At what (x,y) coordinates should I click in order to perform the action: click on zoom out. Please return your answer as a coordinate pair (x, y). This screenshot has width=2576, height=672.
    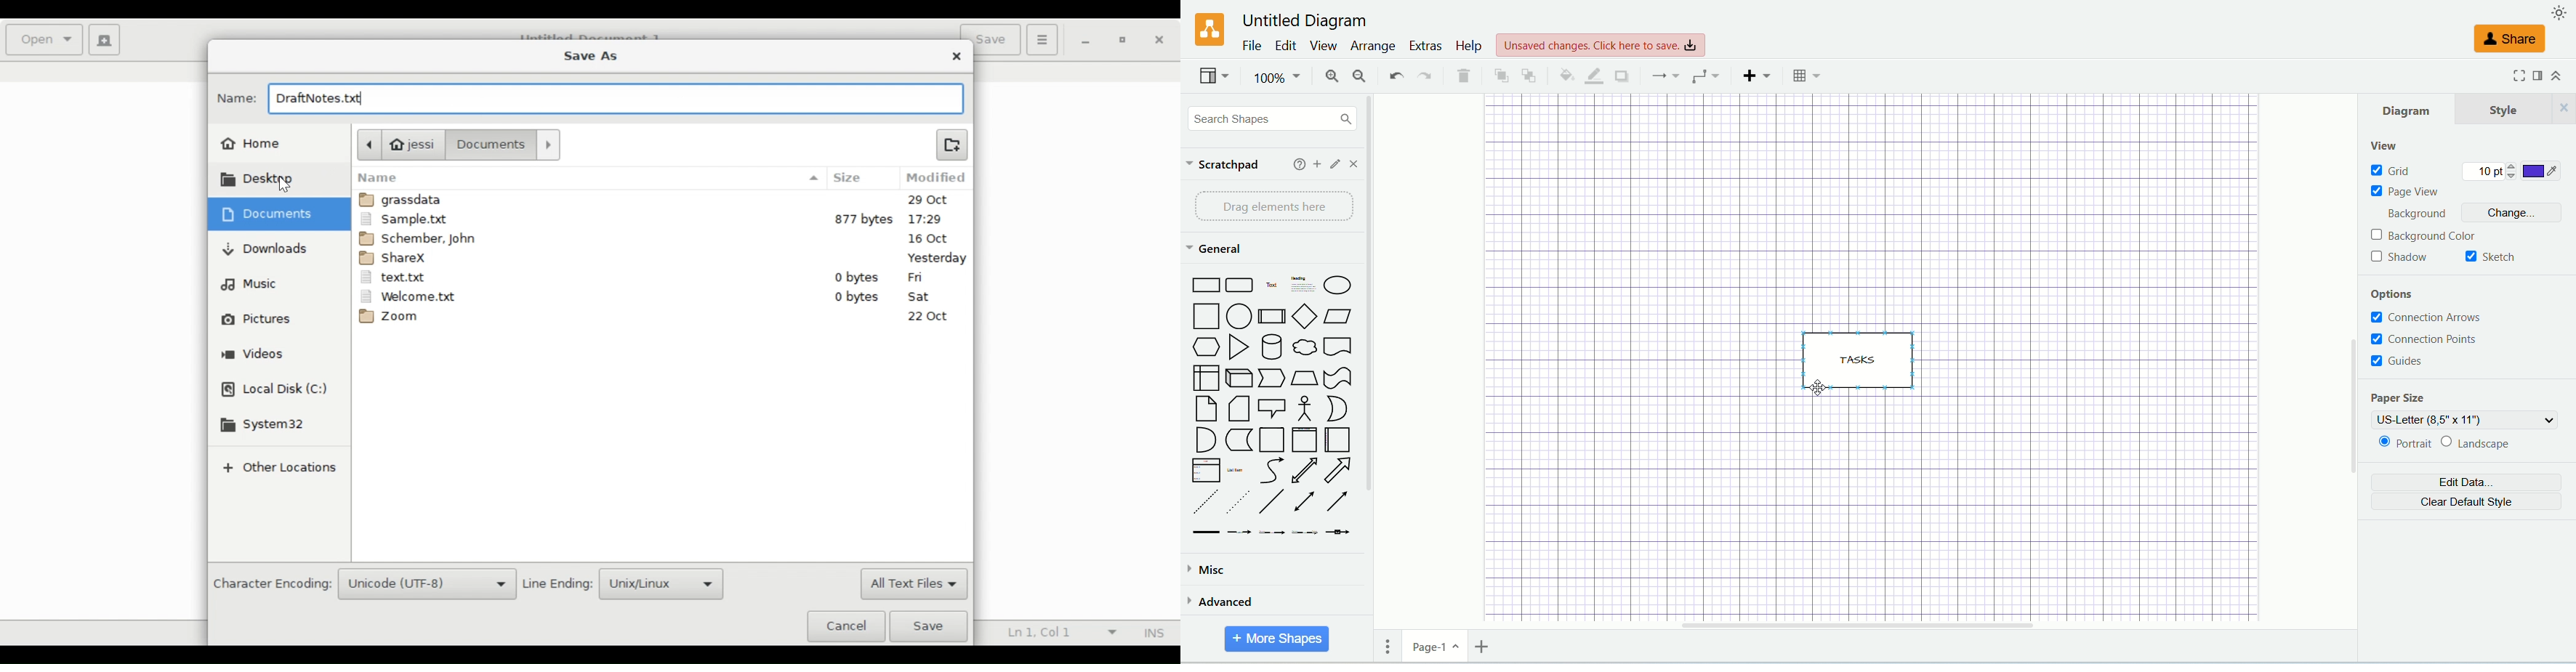
    Looking at the image, I should click on (1356, 76).